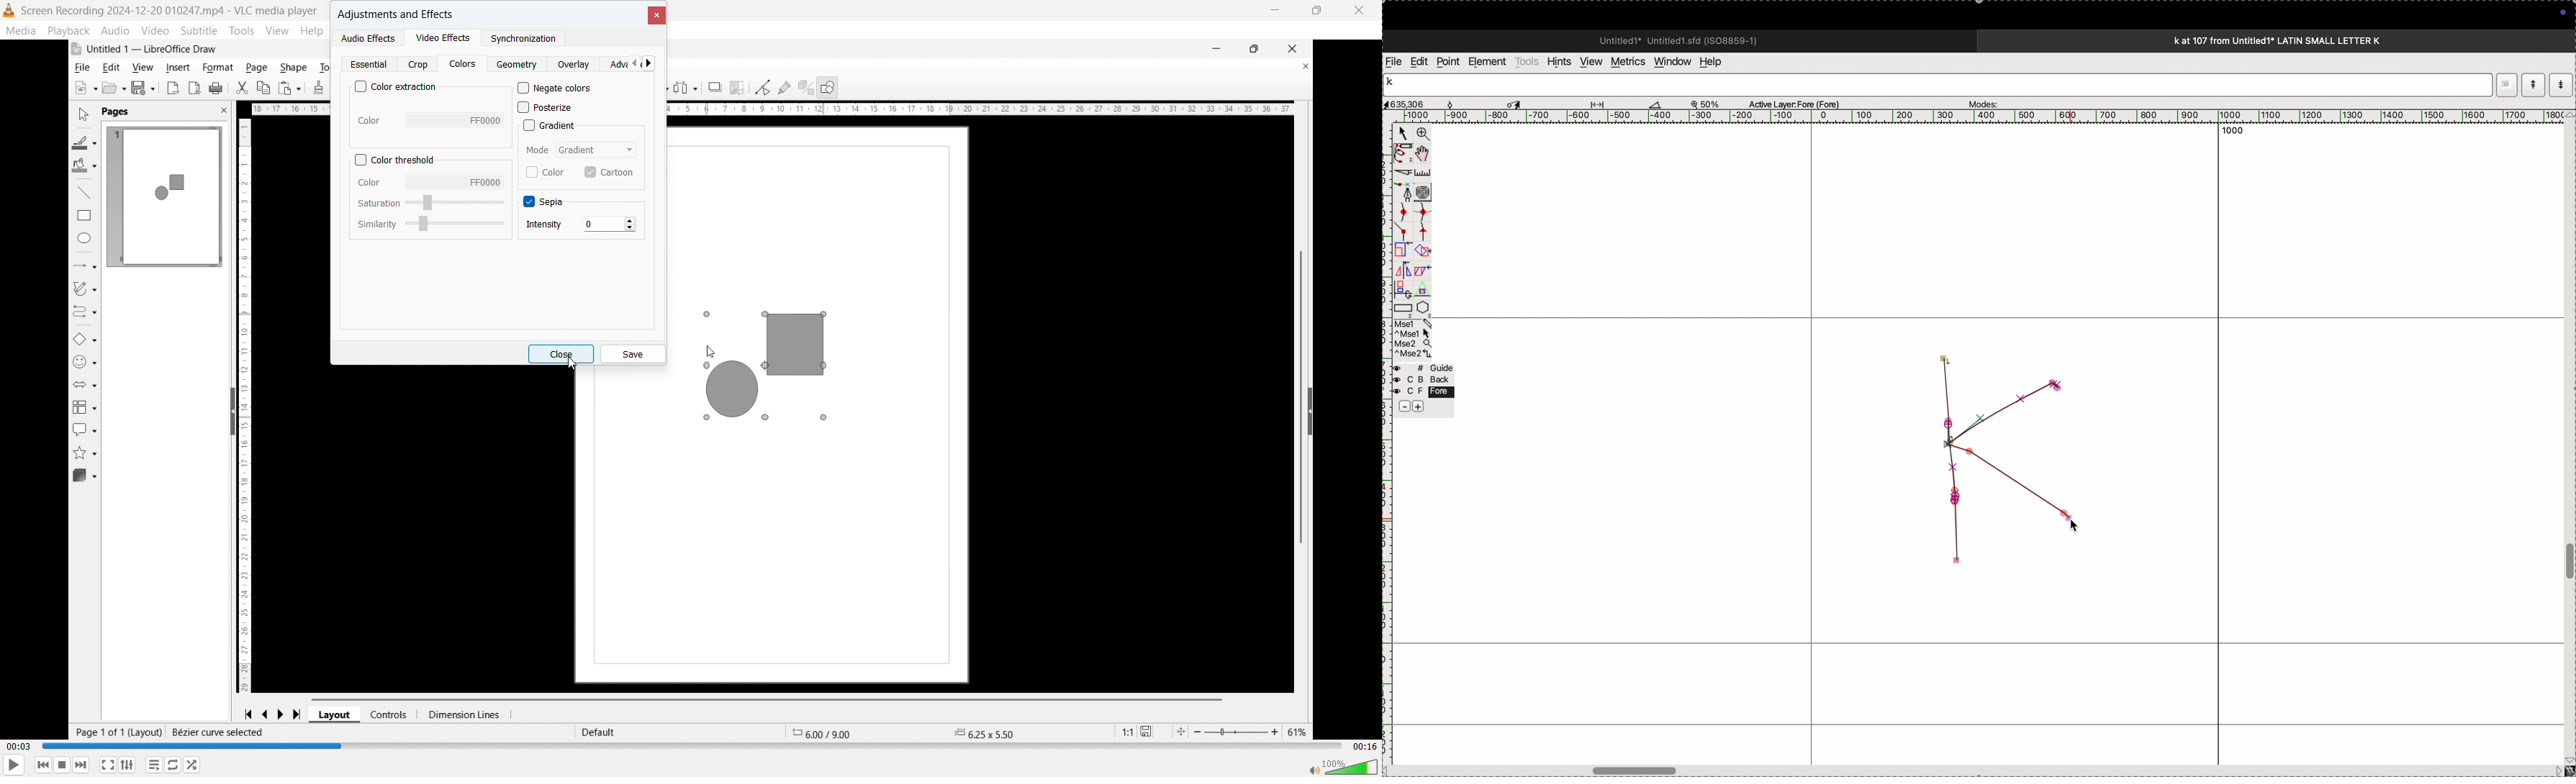  I want to click on mirror, so click(1402, 279).